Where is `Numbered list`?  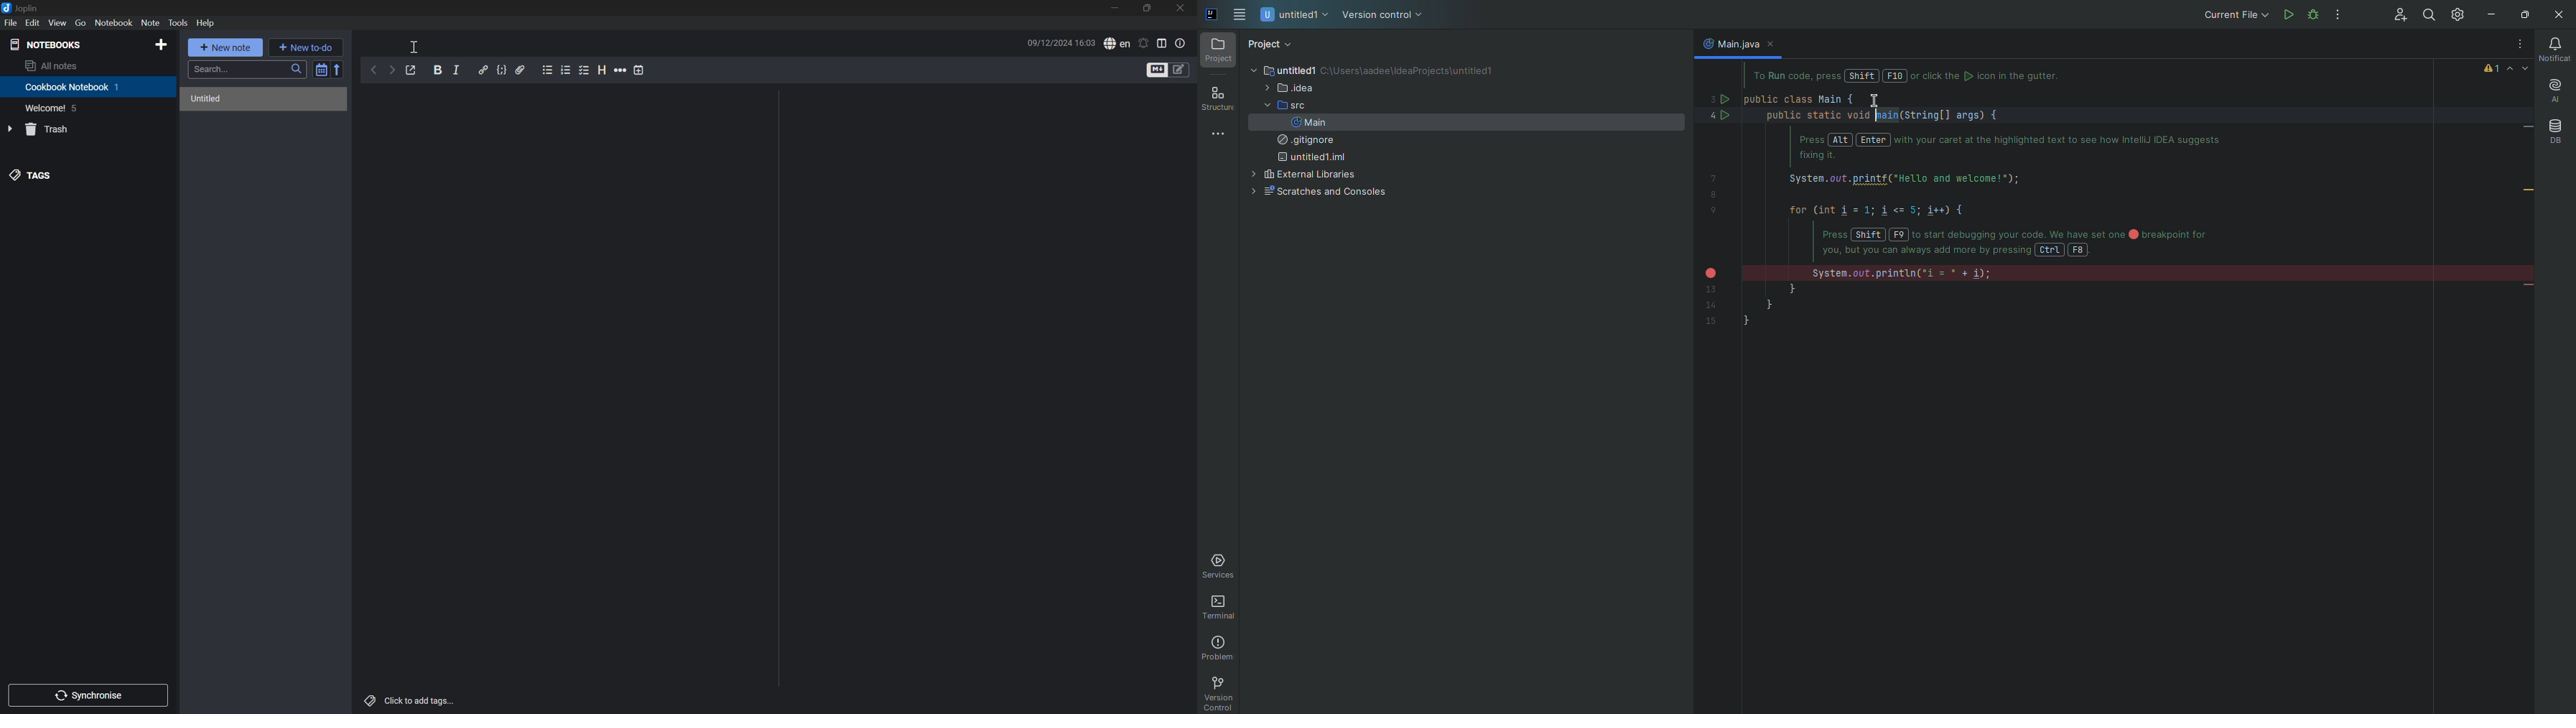
Numbered list is located at coordinates (565, 69).